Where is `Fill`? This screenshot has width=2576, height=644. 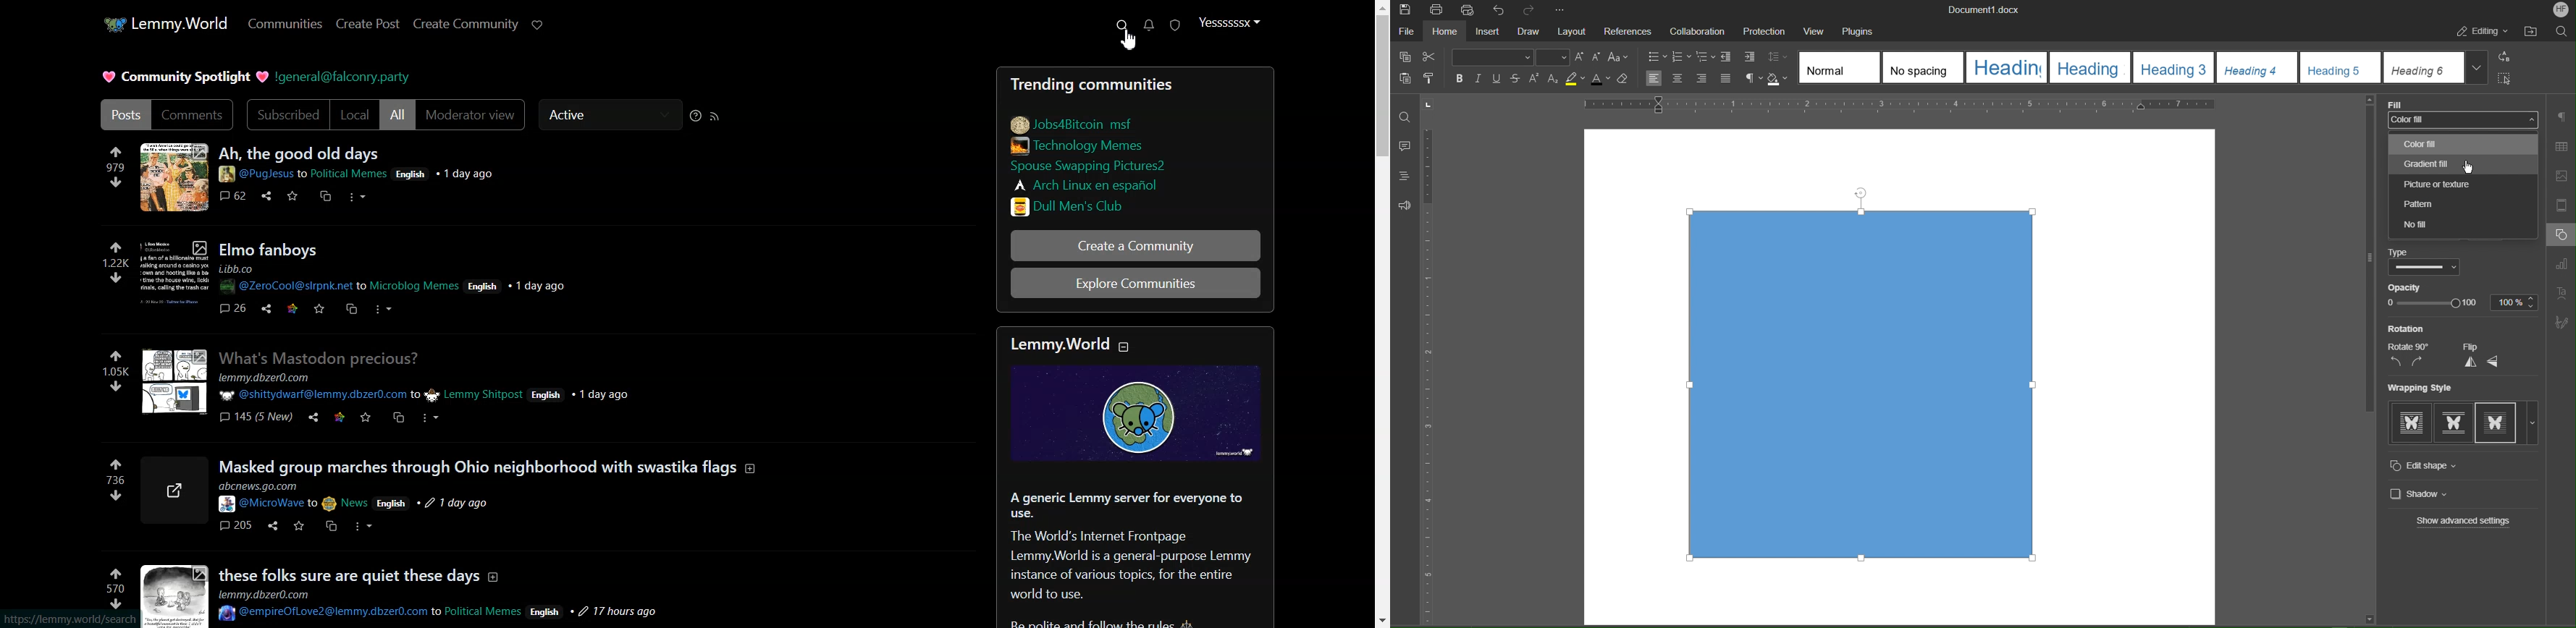
Fill is located at coordinates (2397, 102).